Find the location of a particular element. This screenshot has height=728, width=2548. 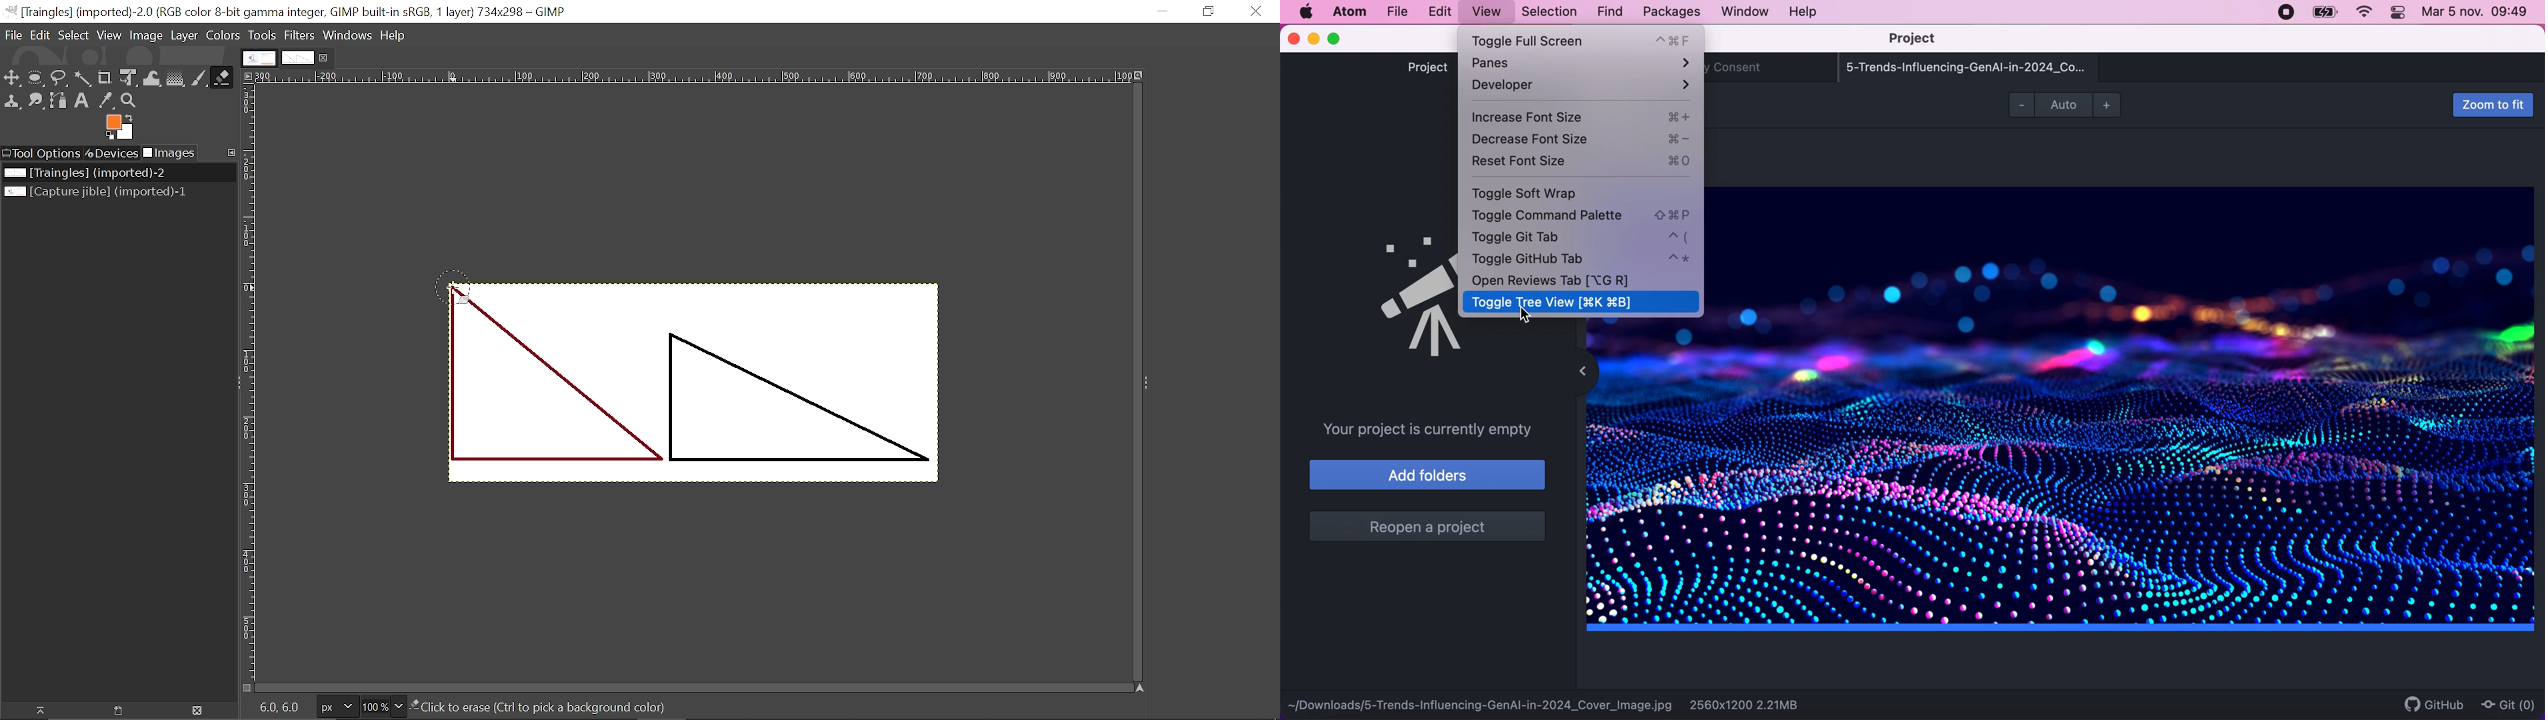

Current image units is located at coordinates (336, 707).